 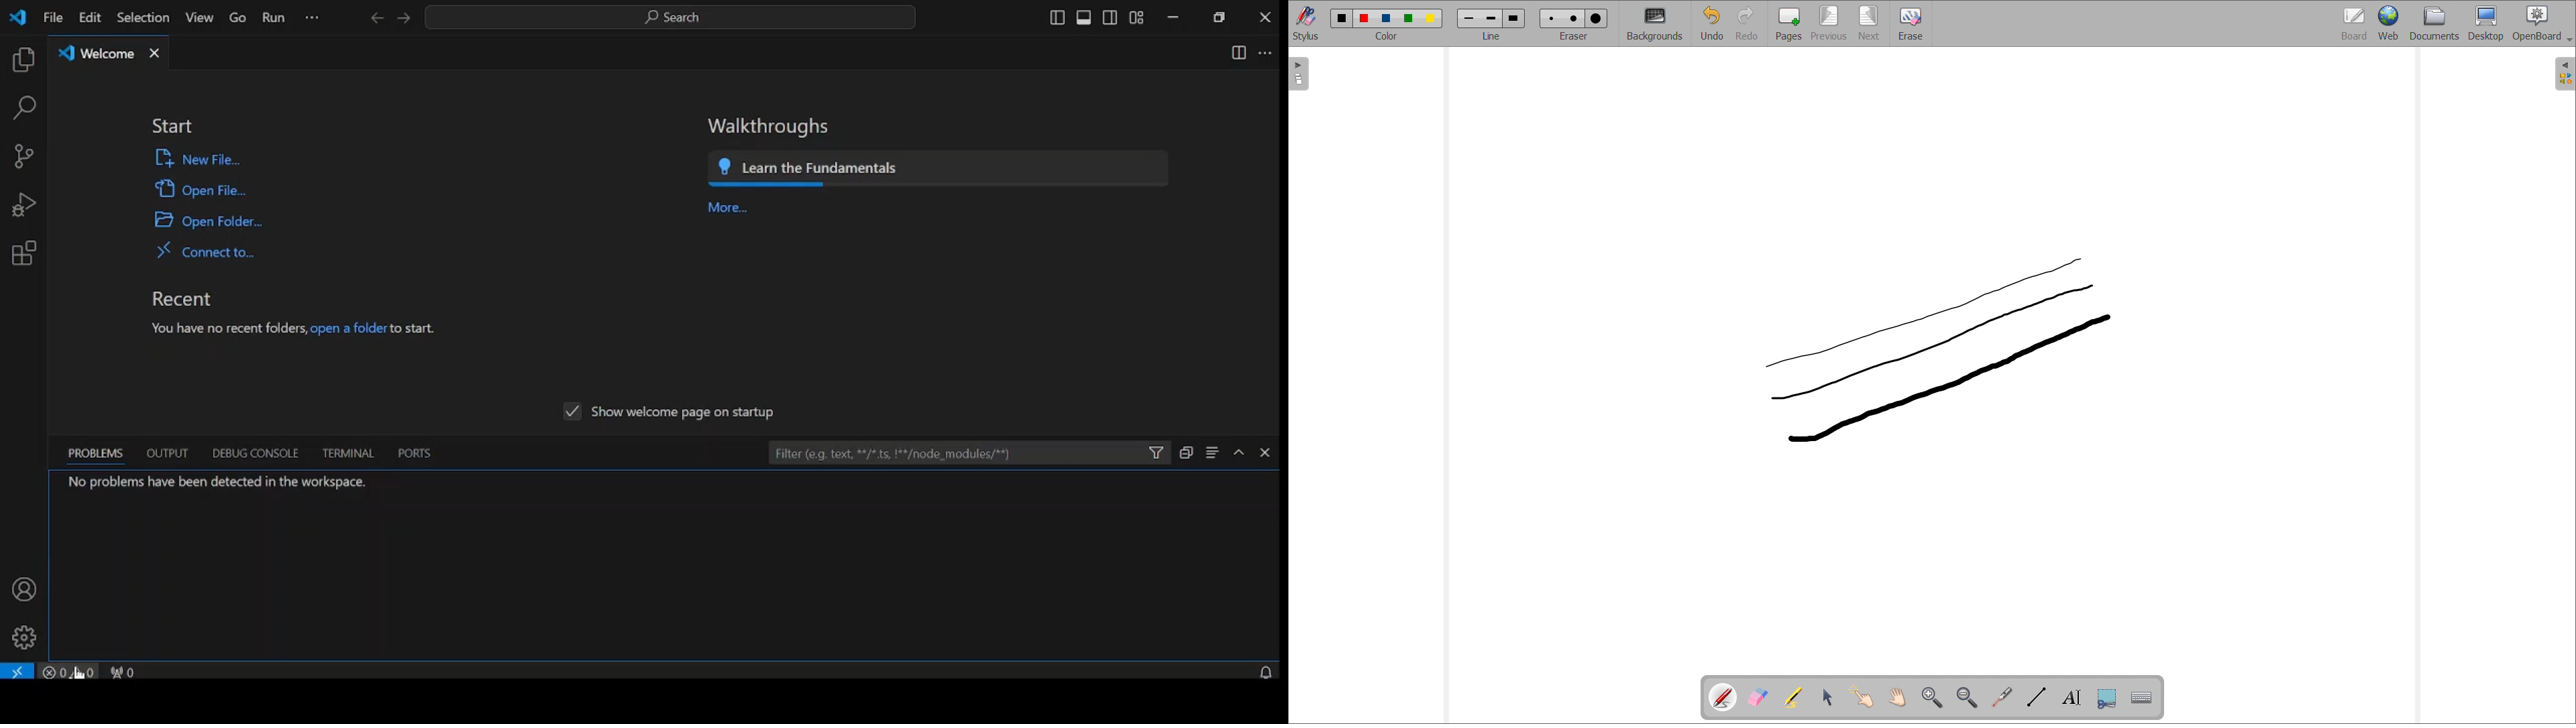 I want to click on zoom out, so click(x=1968, y=697).